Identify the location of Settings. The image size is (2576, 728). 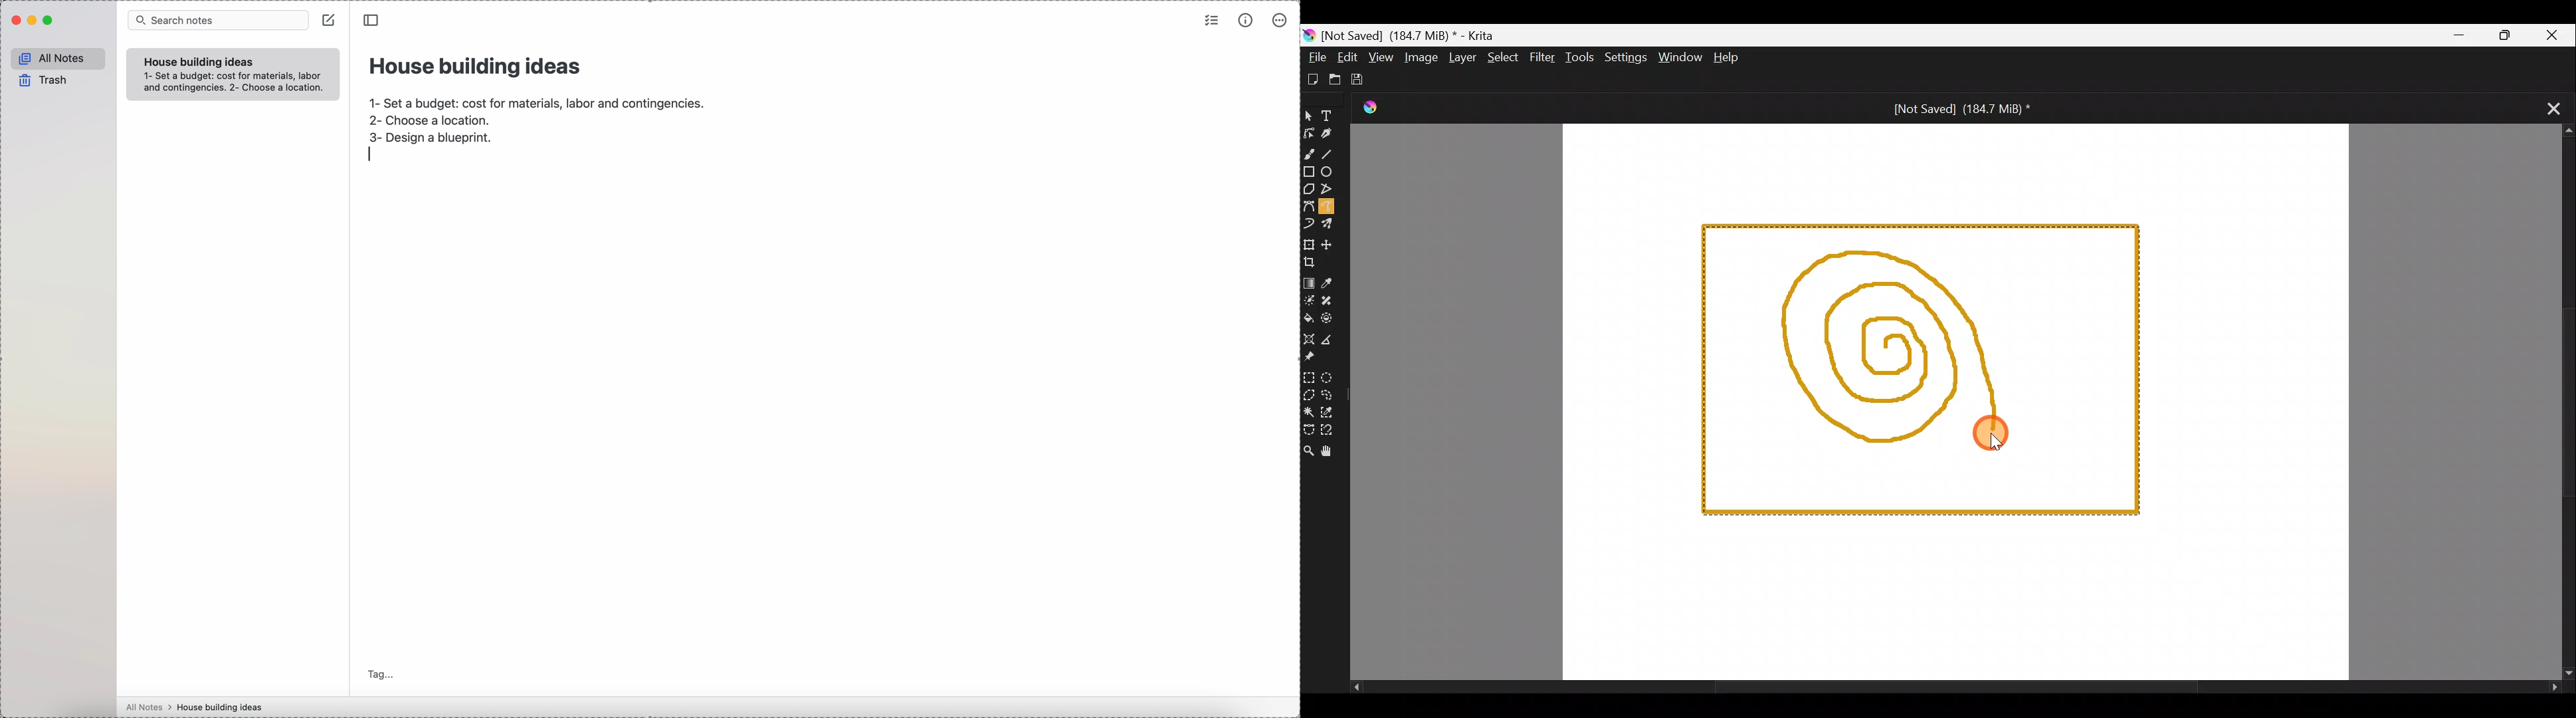
(1625, 57).